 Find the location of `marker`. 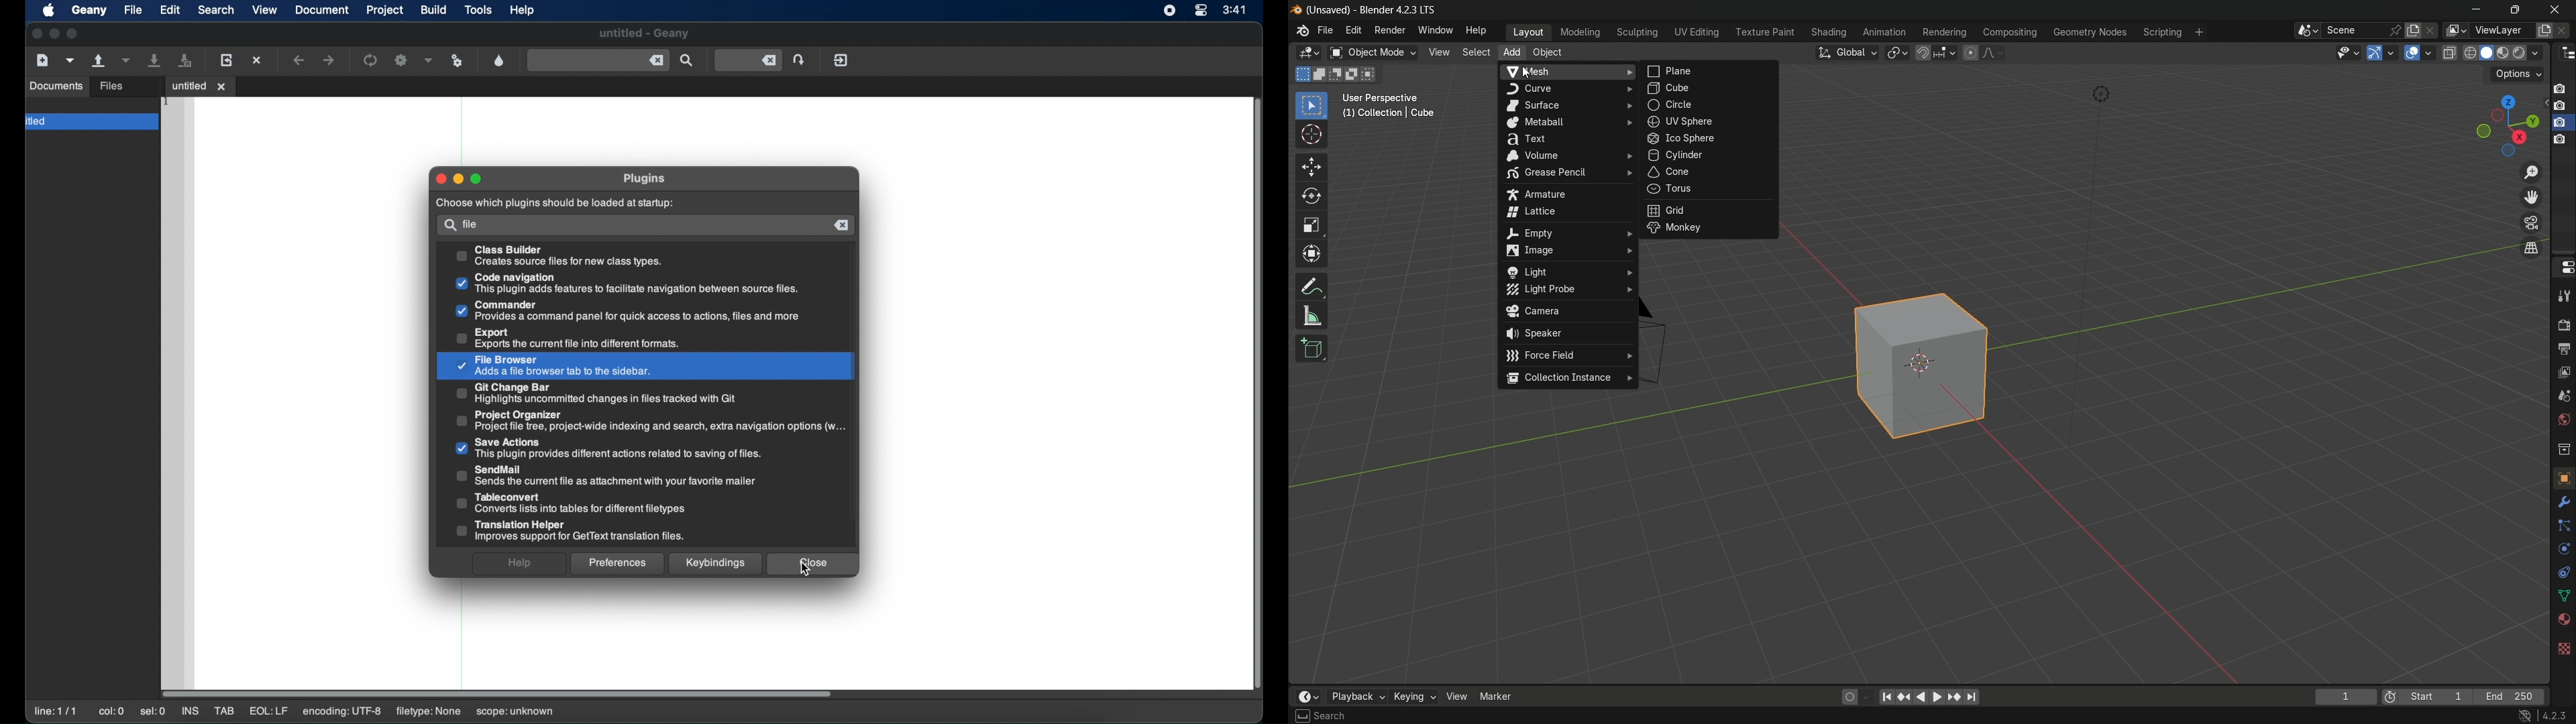

marker is located at coordinates (1496, 696).